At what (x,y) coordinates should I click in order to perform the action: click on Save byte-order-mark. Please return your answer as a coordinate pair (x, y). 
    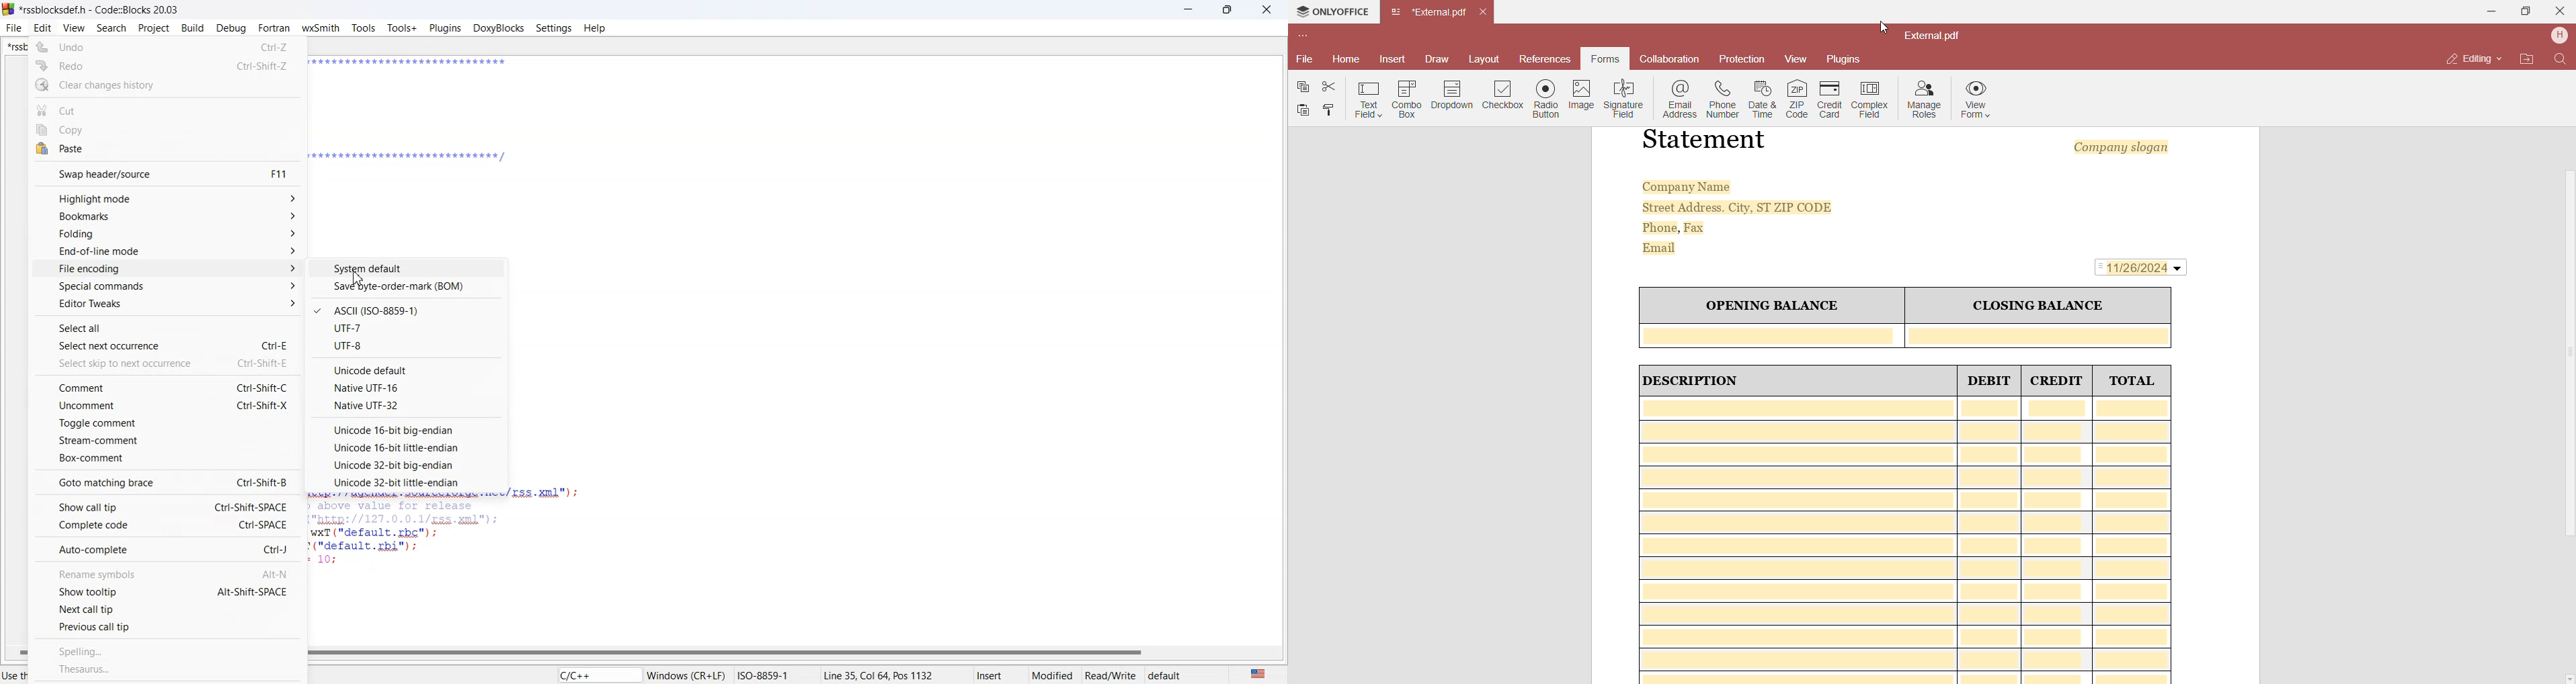
    Looking at the image, I should click on (408, 286).